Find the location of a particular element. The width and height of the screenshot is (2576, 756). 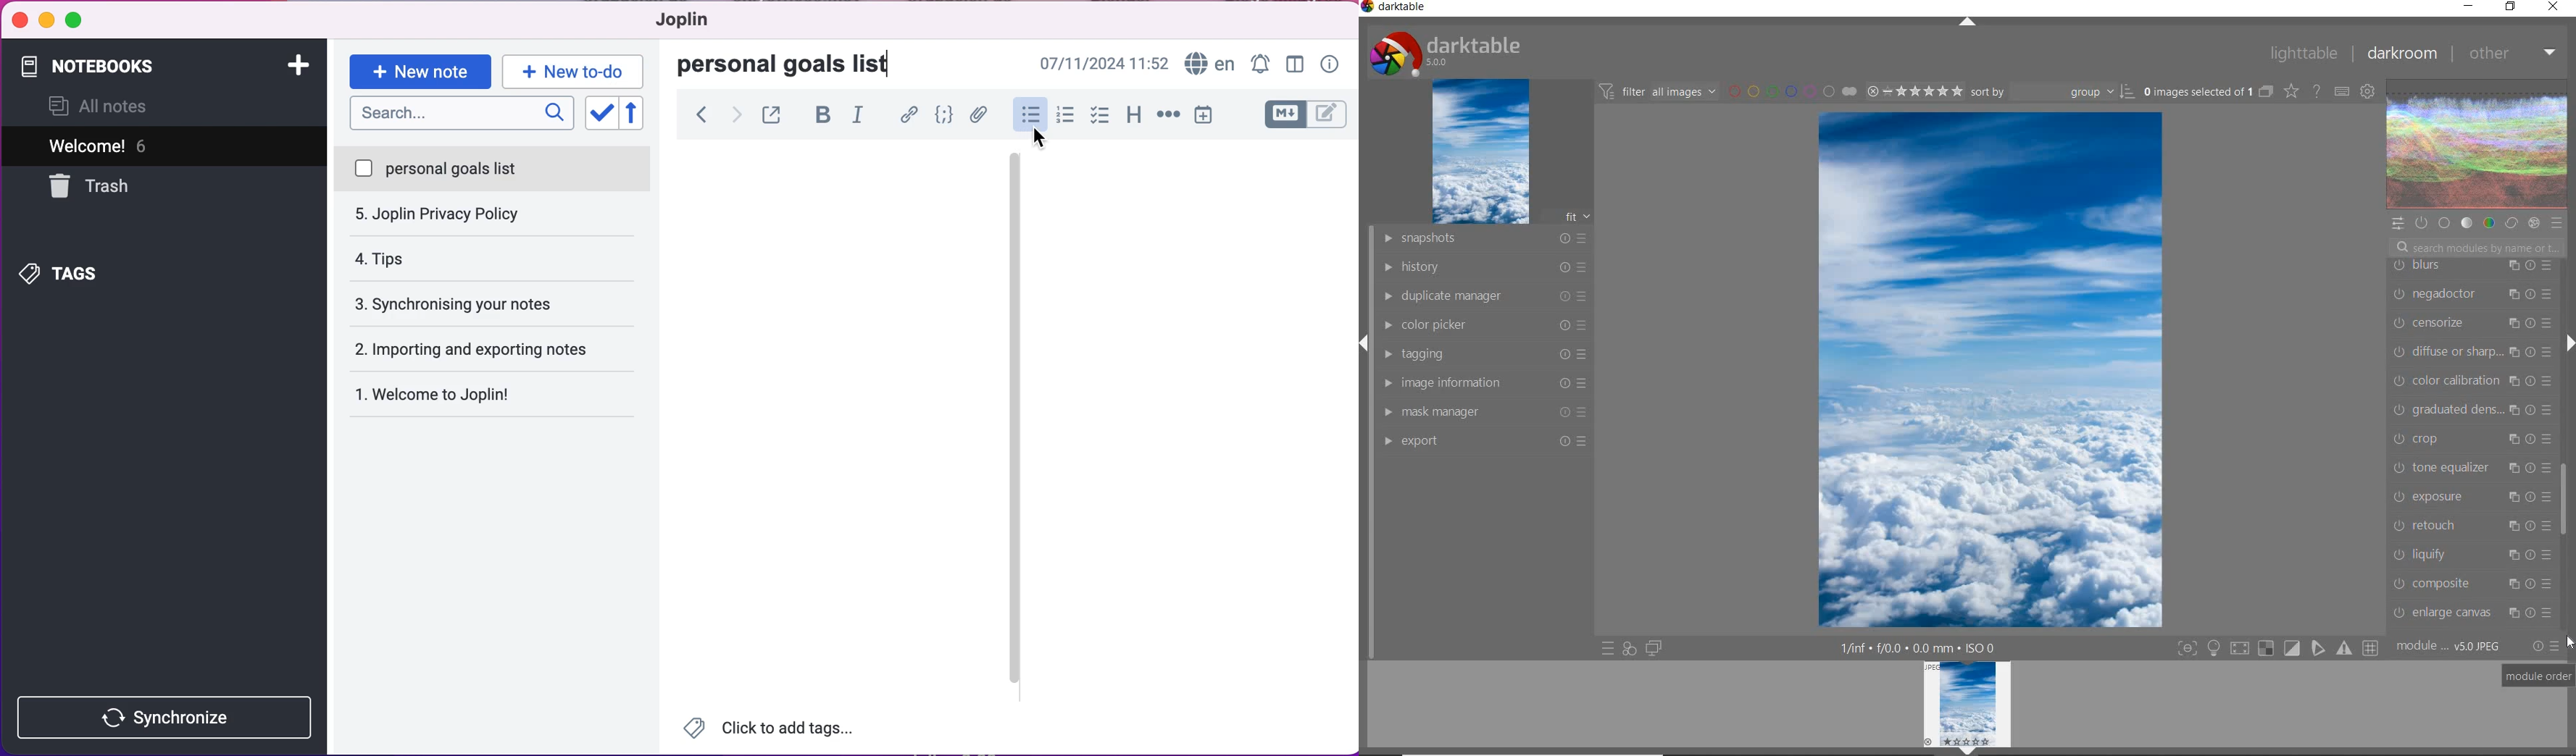

toggle editors is located at coordinates (1294, 115).